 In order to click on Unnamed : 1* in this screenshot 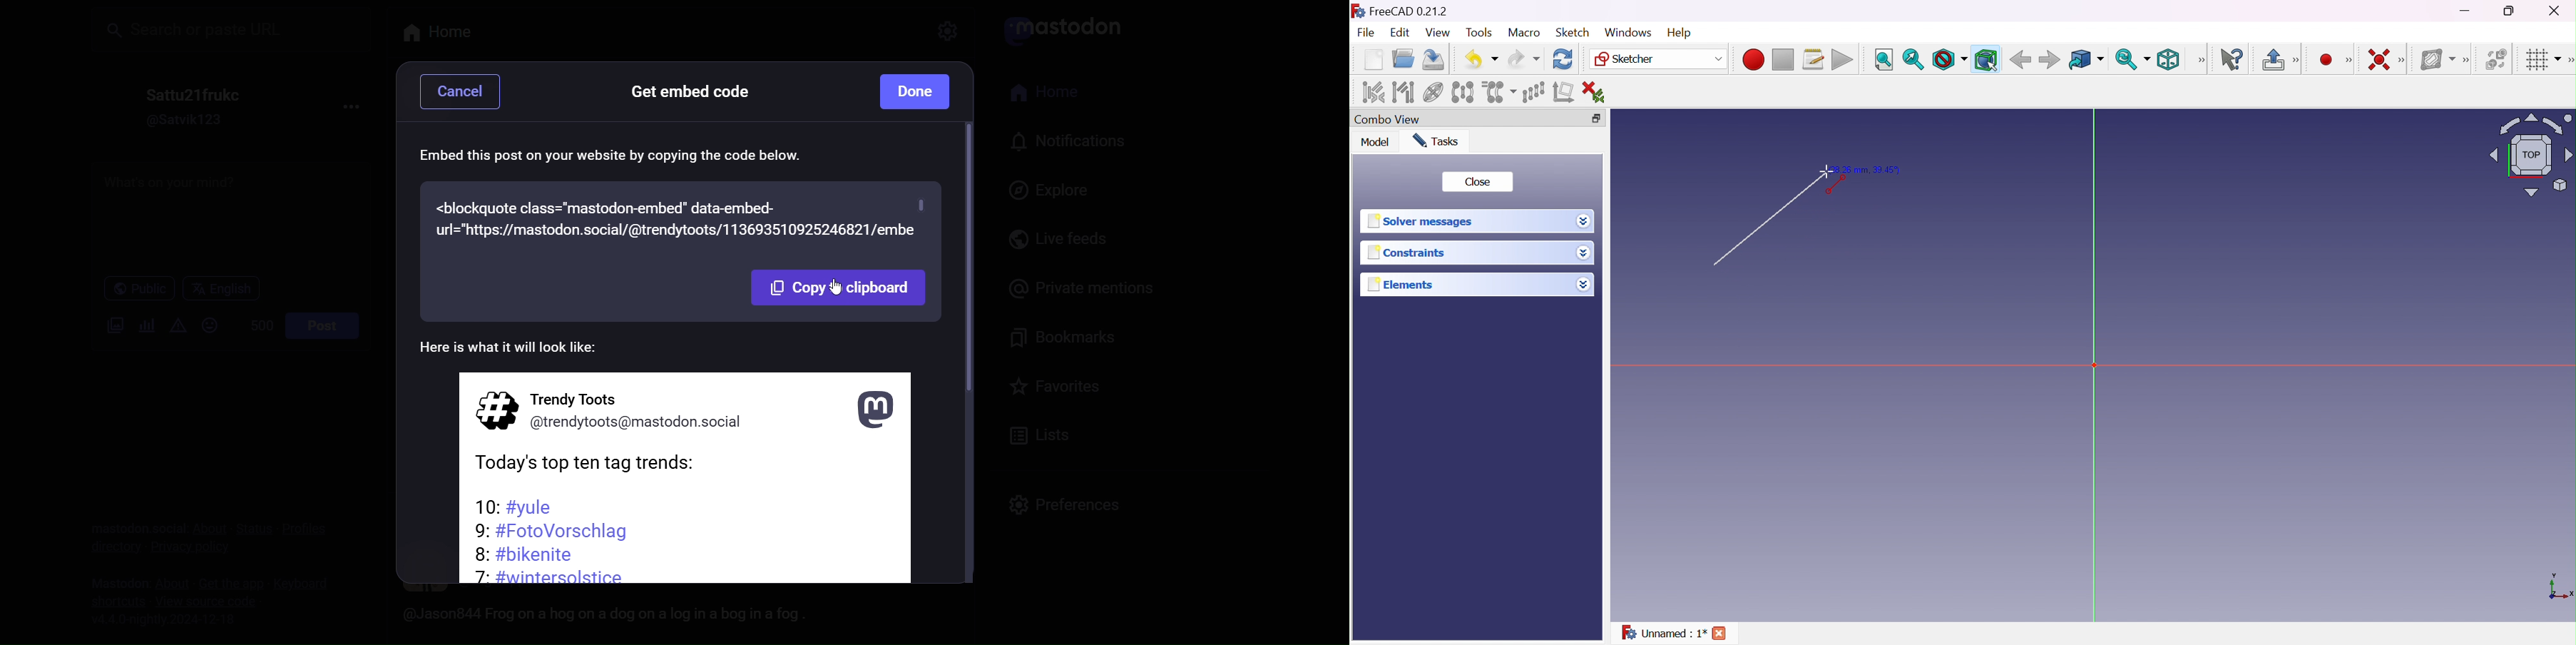, I will do `click(1664, 635)`.